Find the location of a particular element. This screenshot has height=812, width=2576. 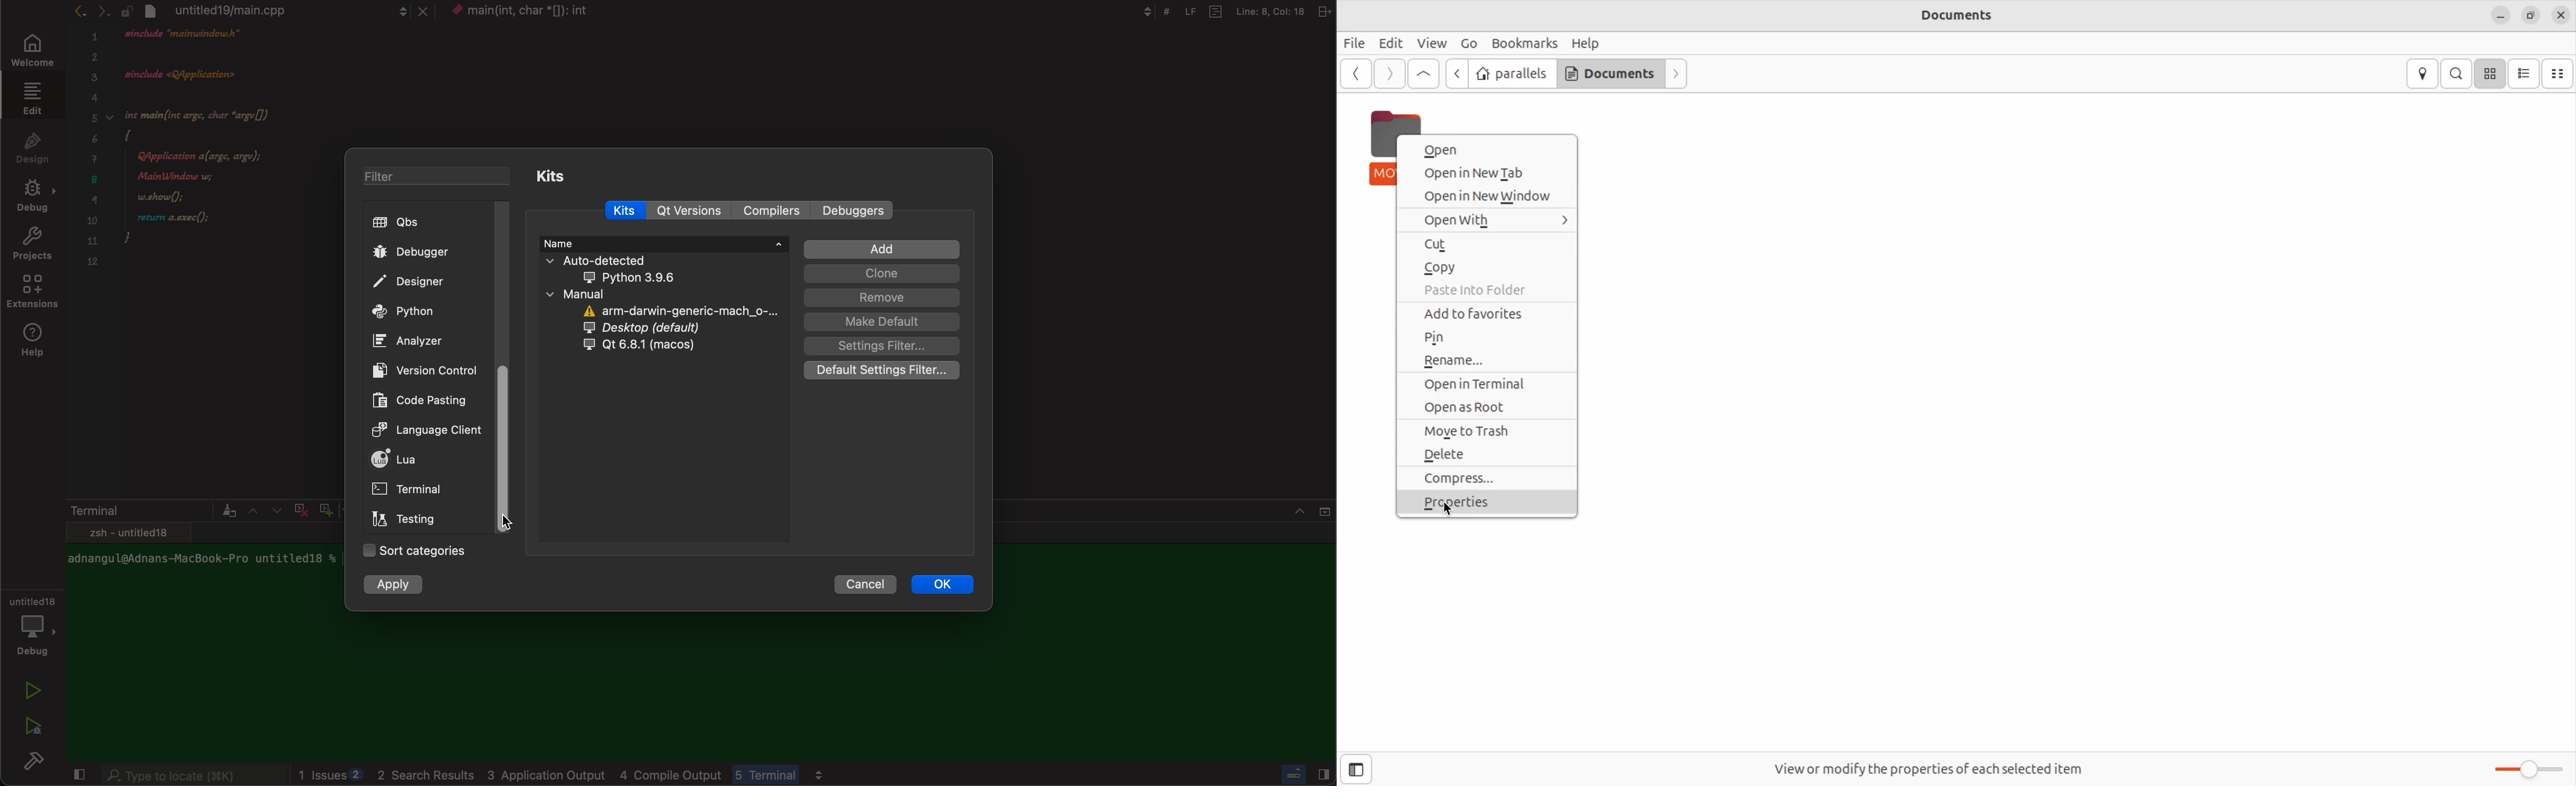

extensions is located at coordinates (34, 294).